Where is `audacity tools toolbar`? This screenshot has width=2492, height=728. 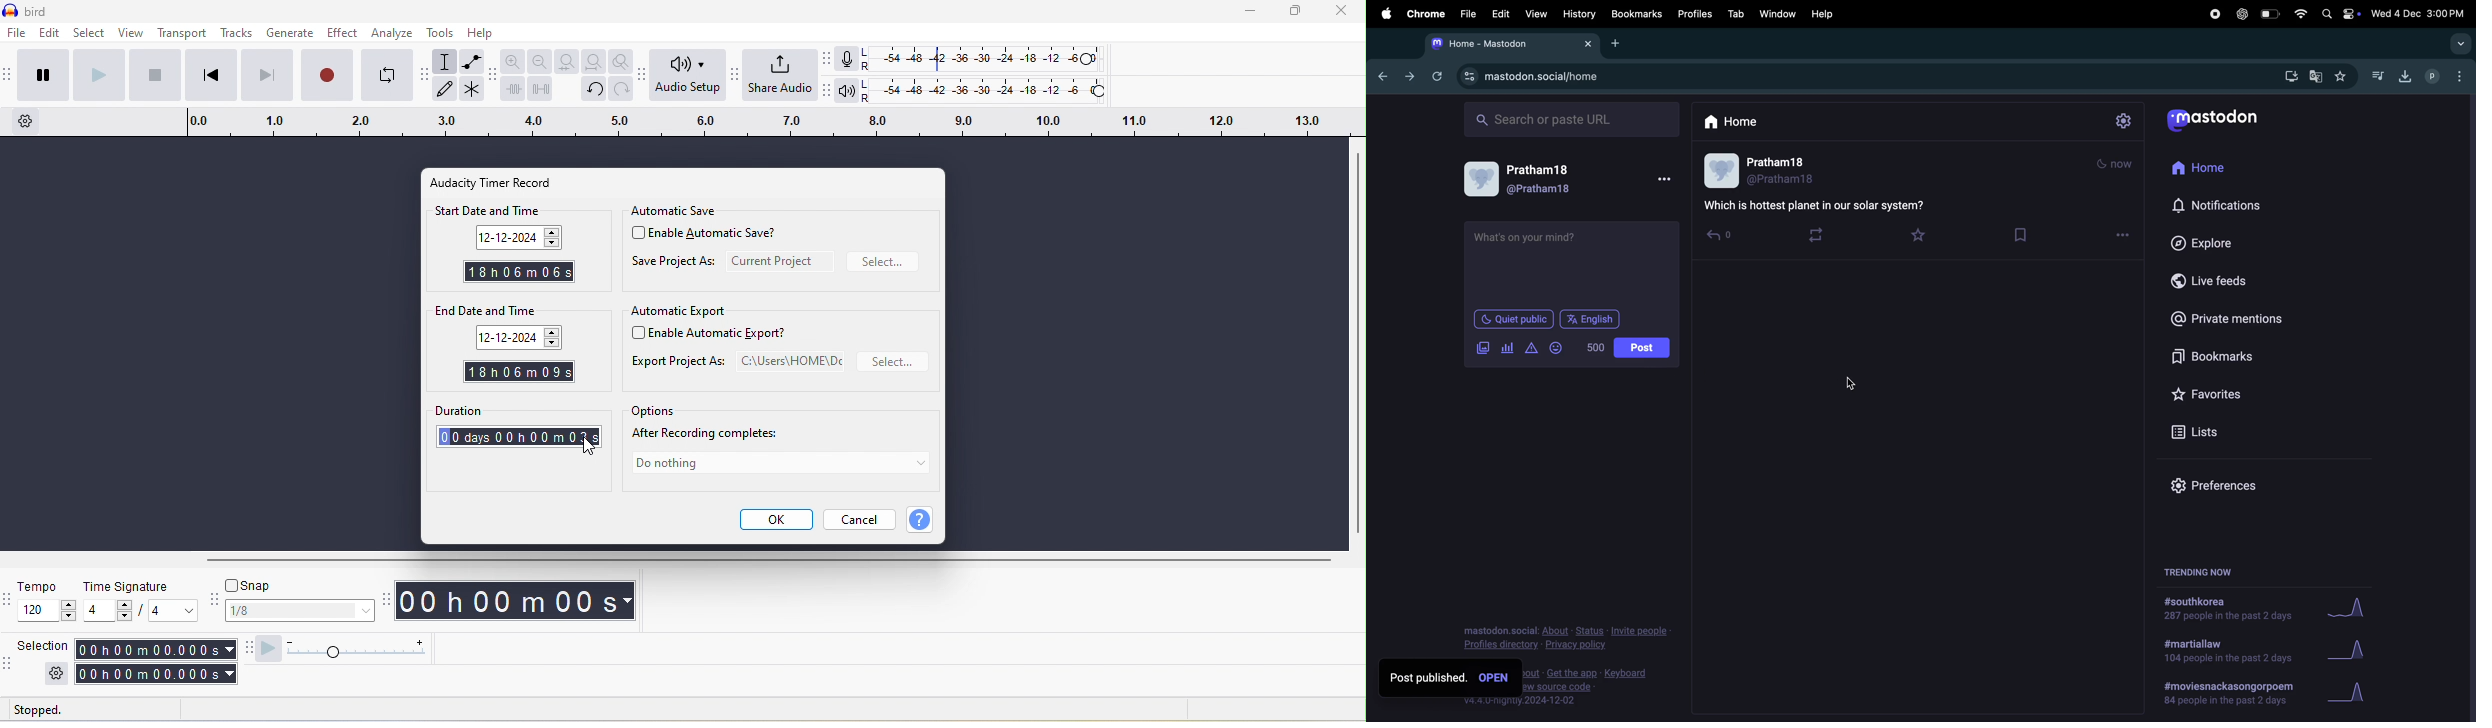
audacity tools toolbar is located at coordinates (426, 78).